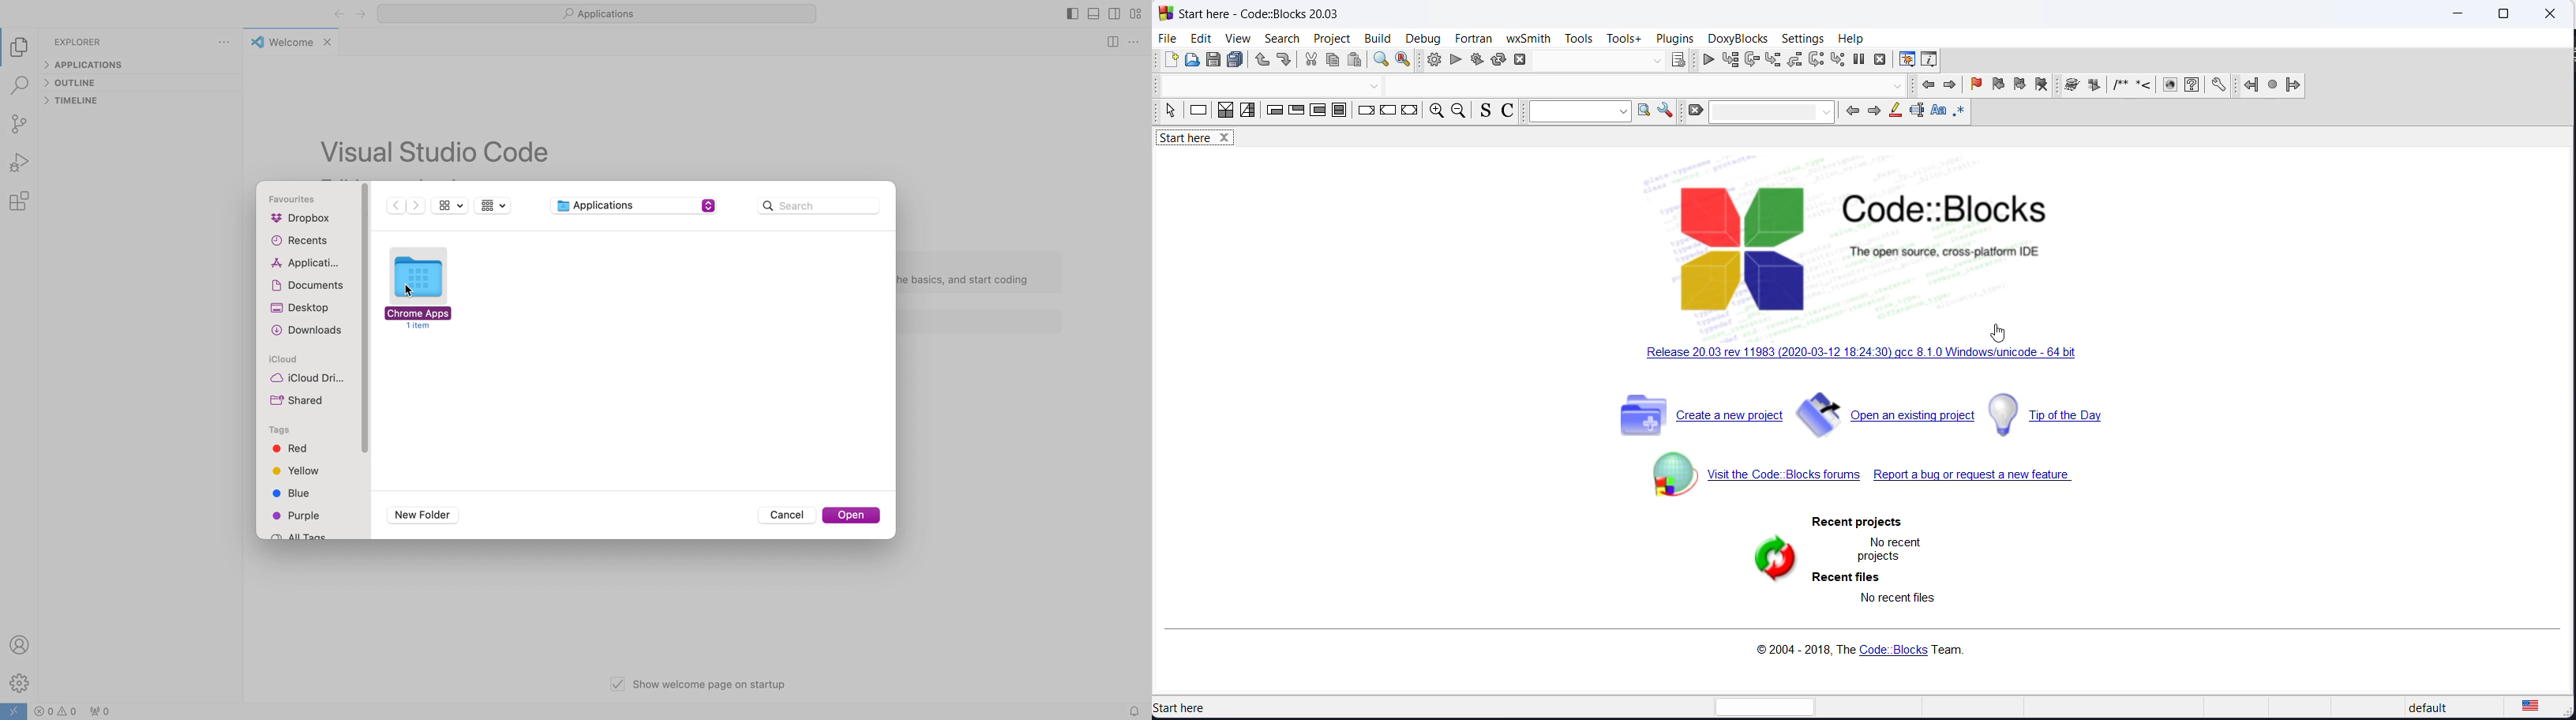 The width and height of the screenshot is (2576, 728). I want to click on build, so click(1434, 59).